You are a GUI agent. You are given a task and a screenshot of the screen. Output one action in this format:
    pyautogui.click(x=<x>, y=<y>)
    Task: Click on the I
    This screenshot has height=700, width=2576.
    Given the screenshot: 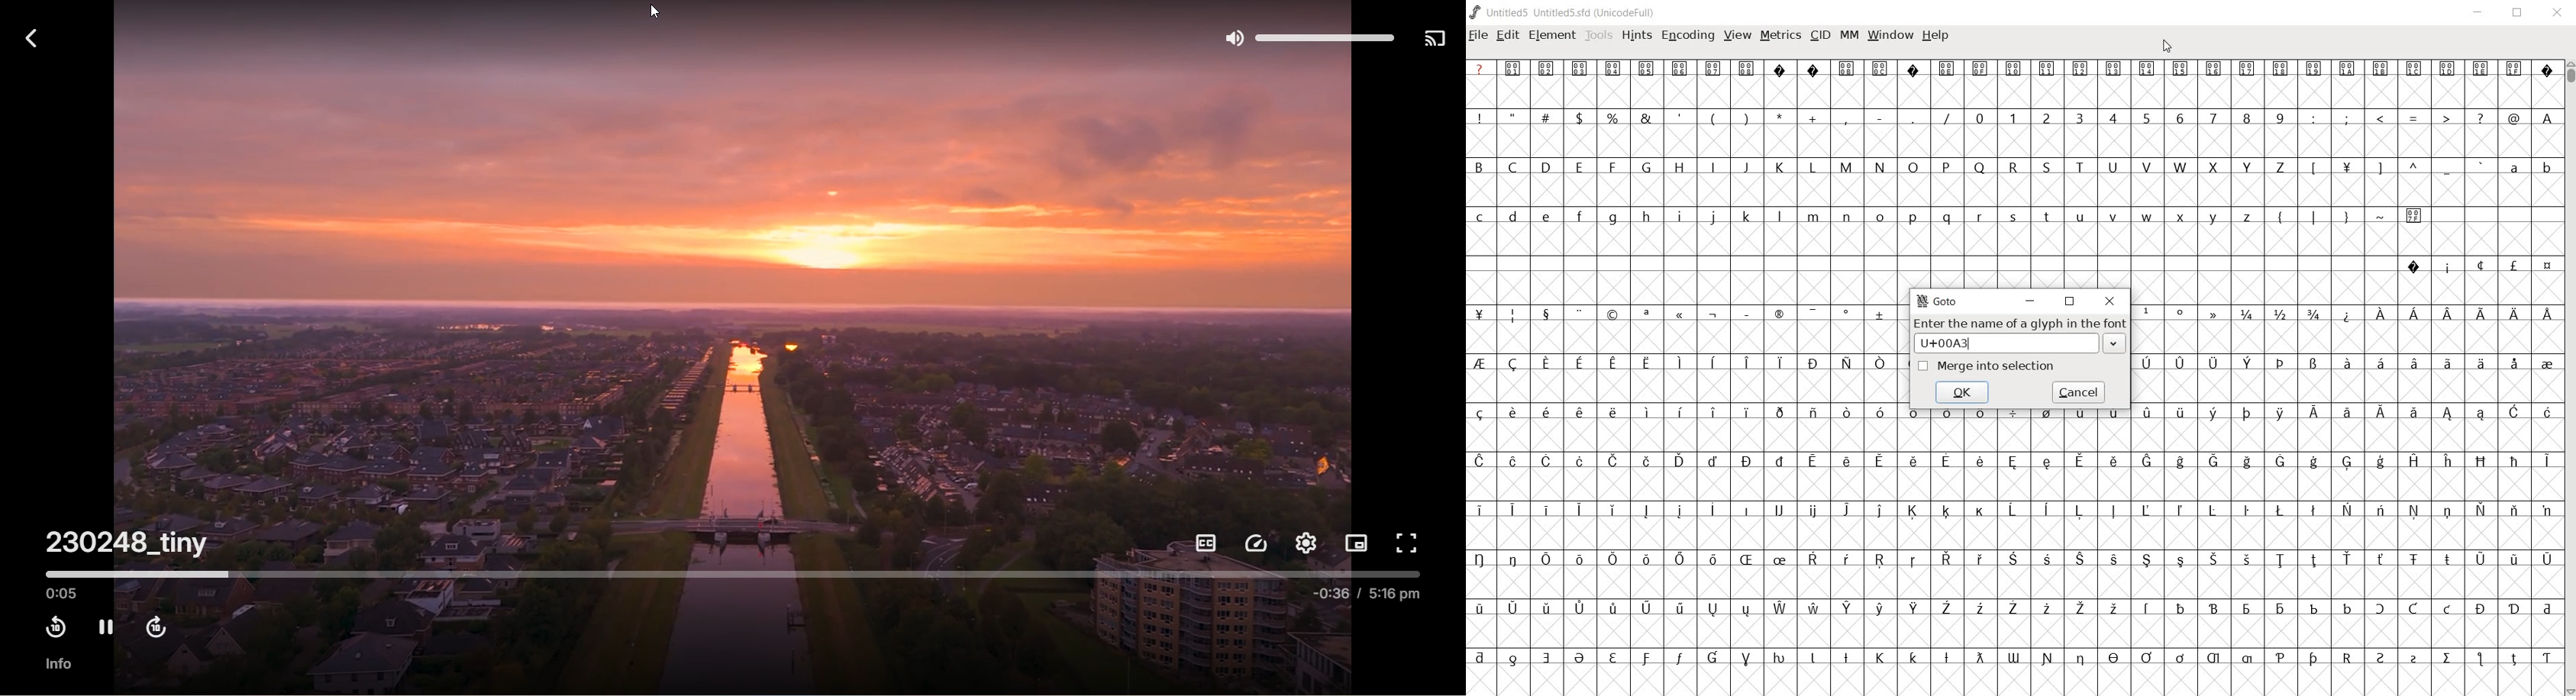 What is the action you would take?
    pyautogui.click(x=1713, y=168)
    